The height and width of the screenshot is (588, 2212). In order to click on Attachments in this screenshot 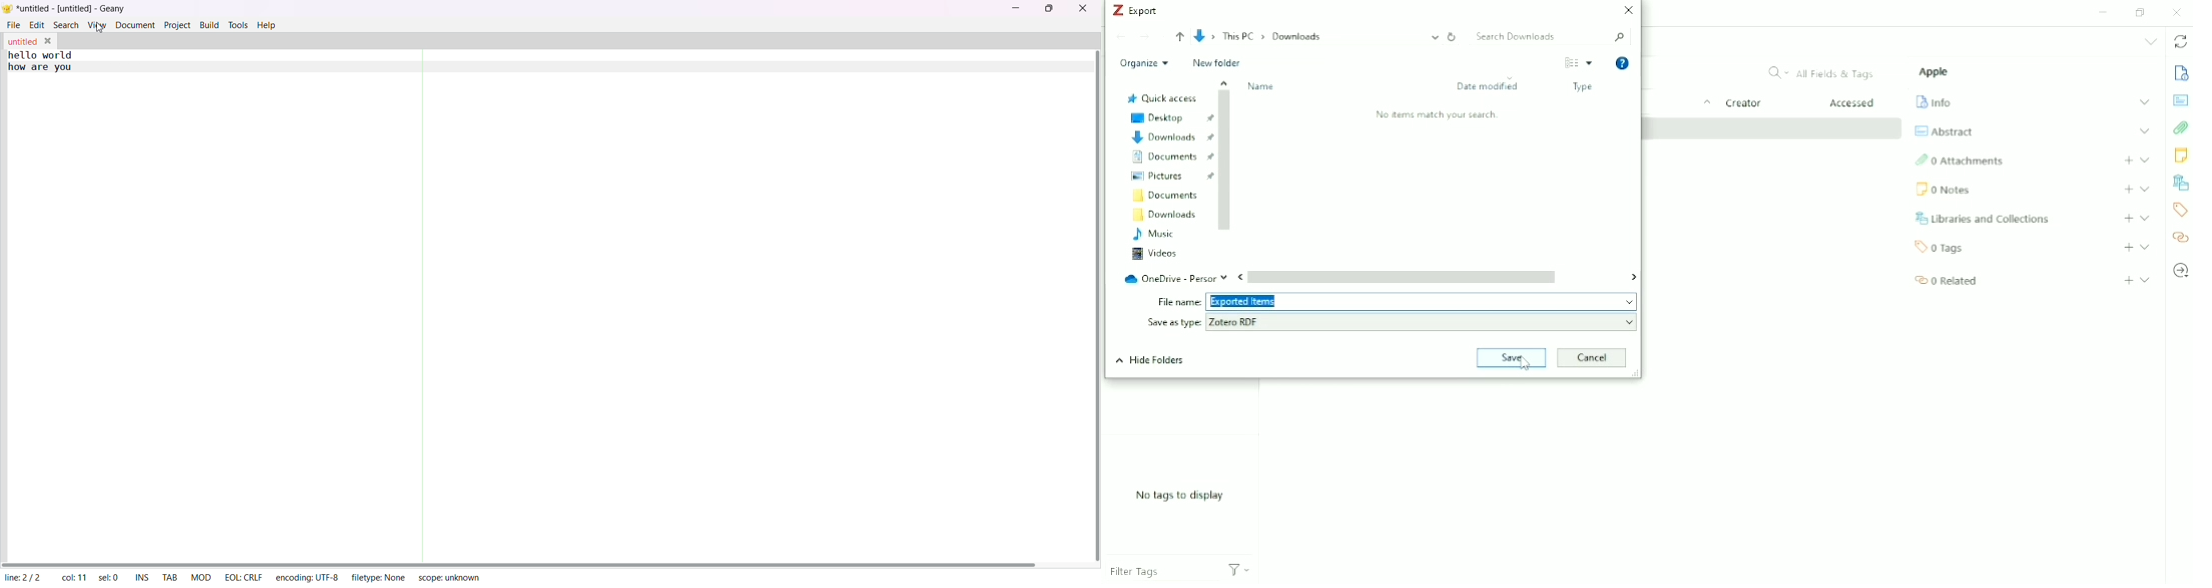, I will do `click(1960, 161)`.